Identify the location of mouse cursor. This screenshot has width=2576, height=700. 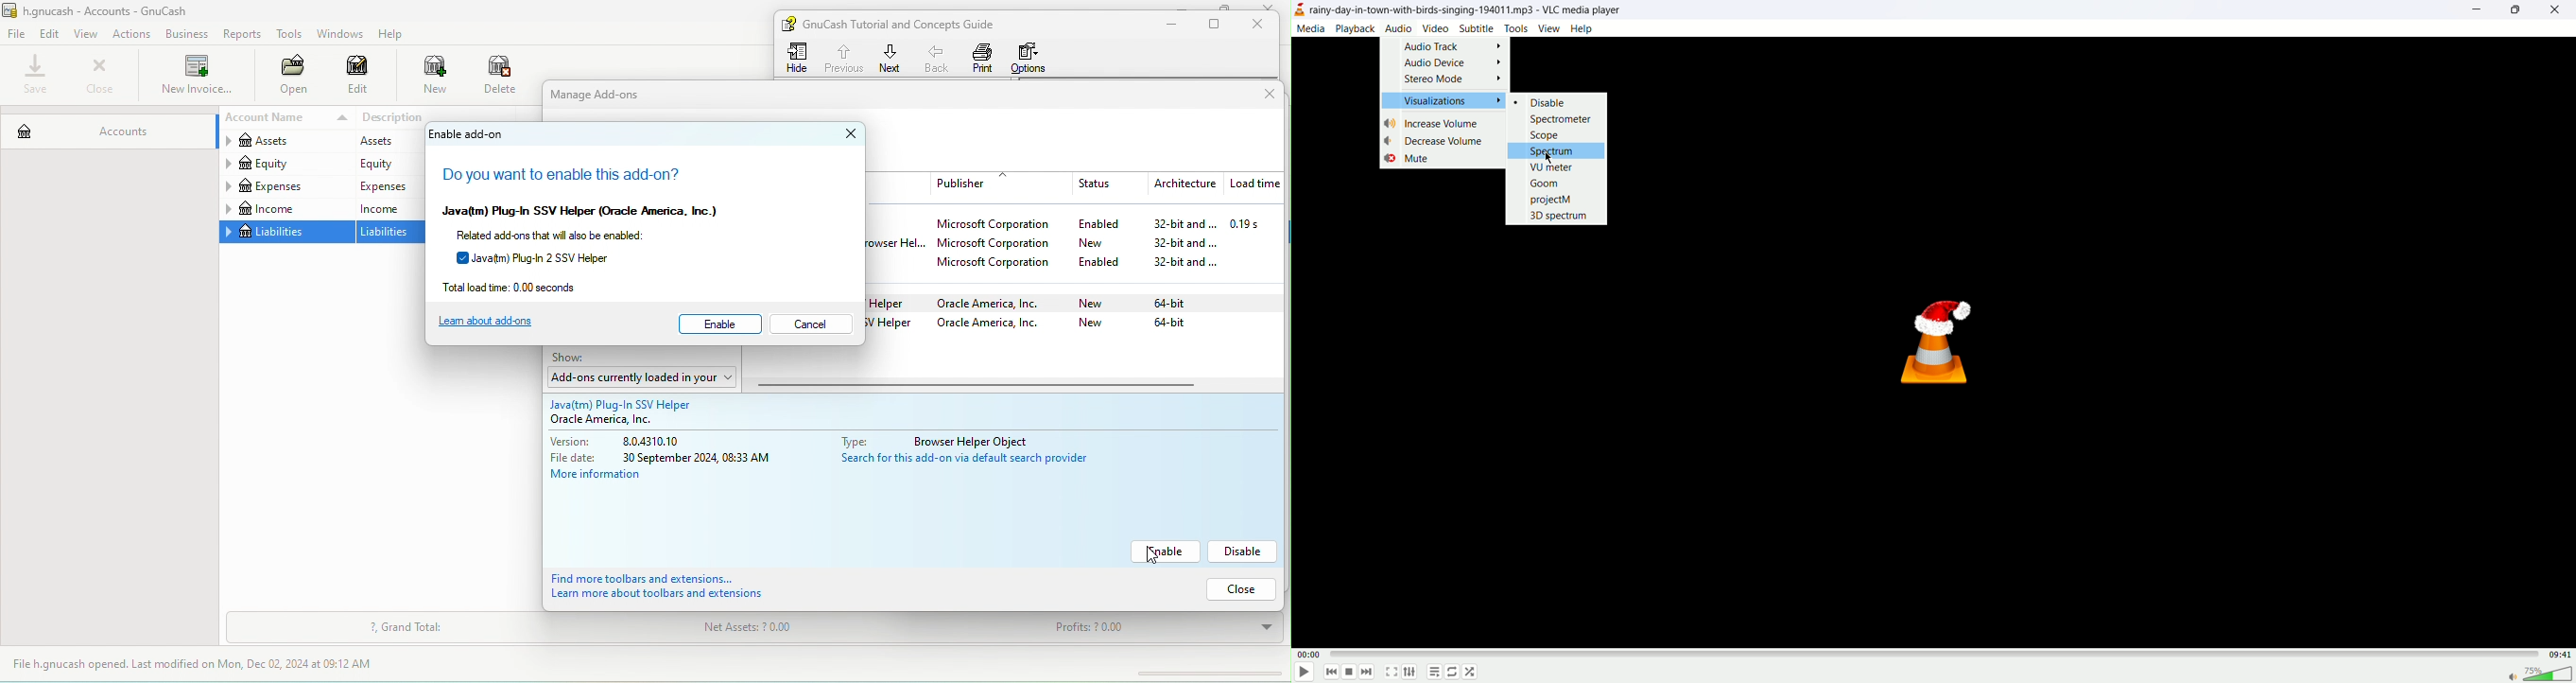
(1549, 156).